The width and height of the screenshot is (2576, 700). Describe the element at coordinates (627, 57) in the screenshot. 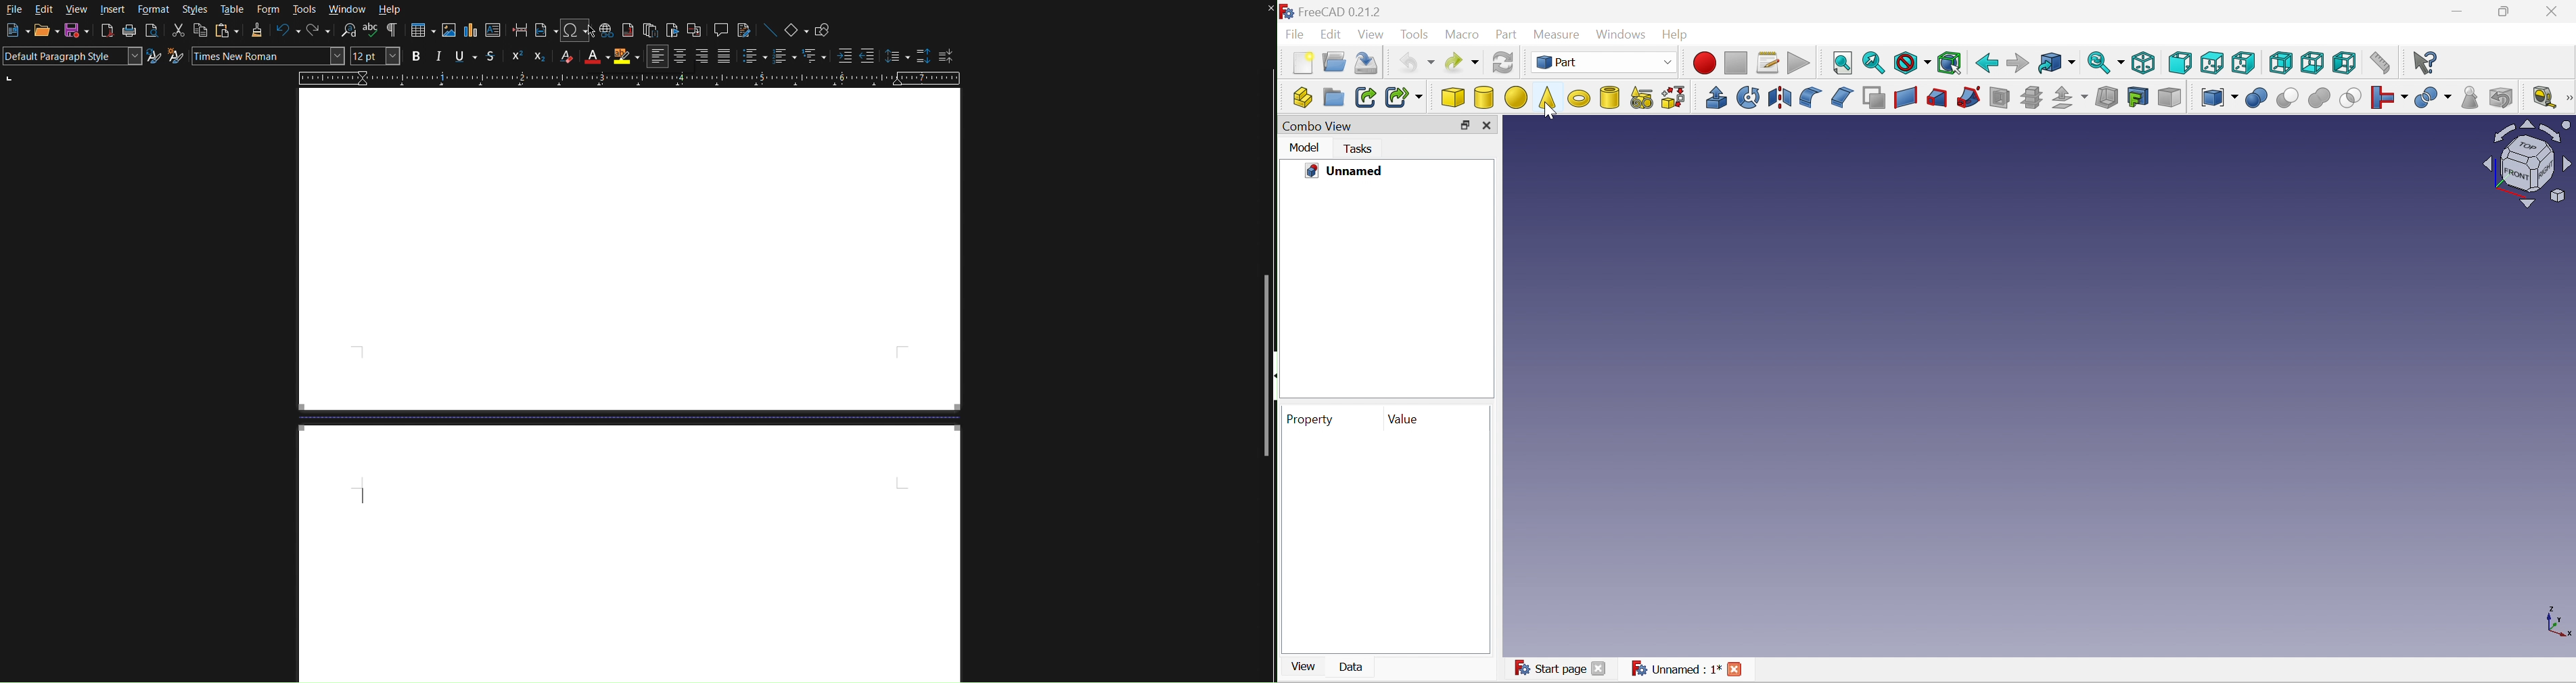

I see `Highlight Color` at that location.